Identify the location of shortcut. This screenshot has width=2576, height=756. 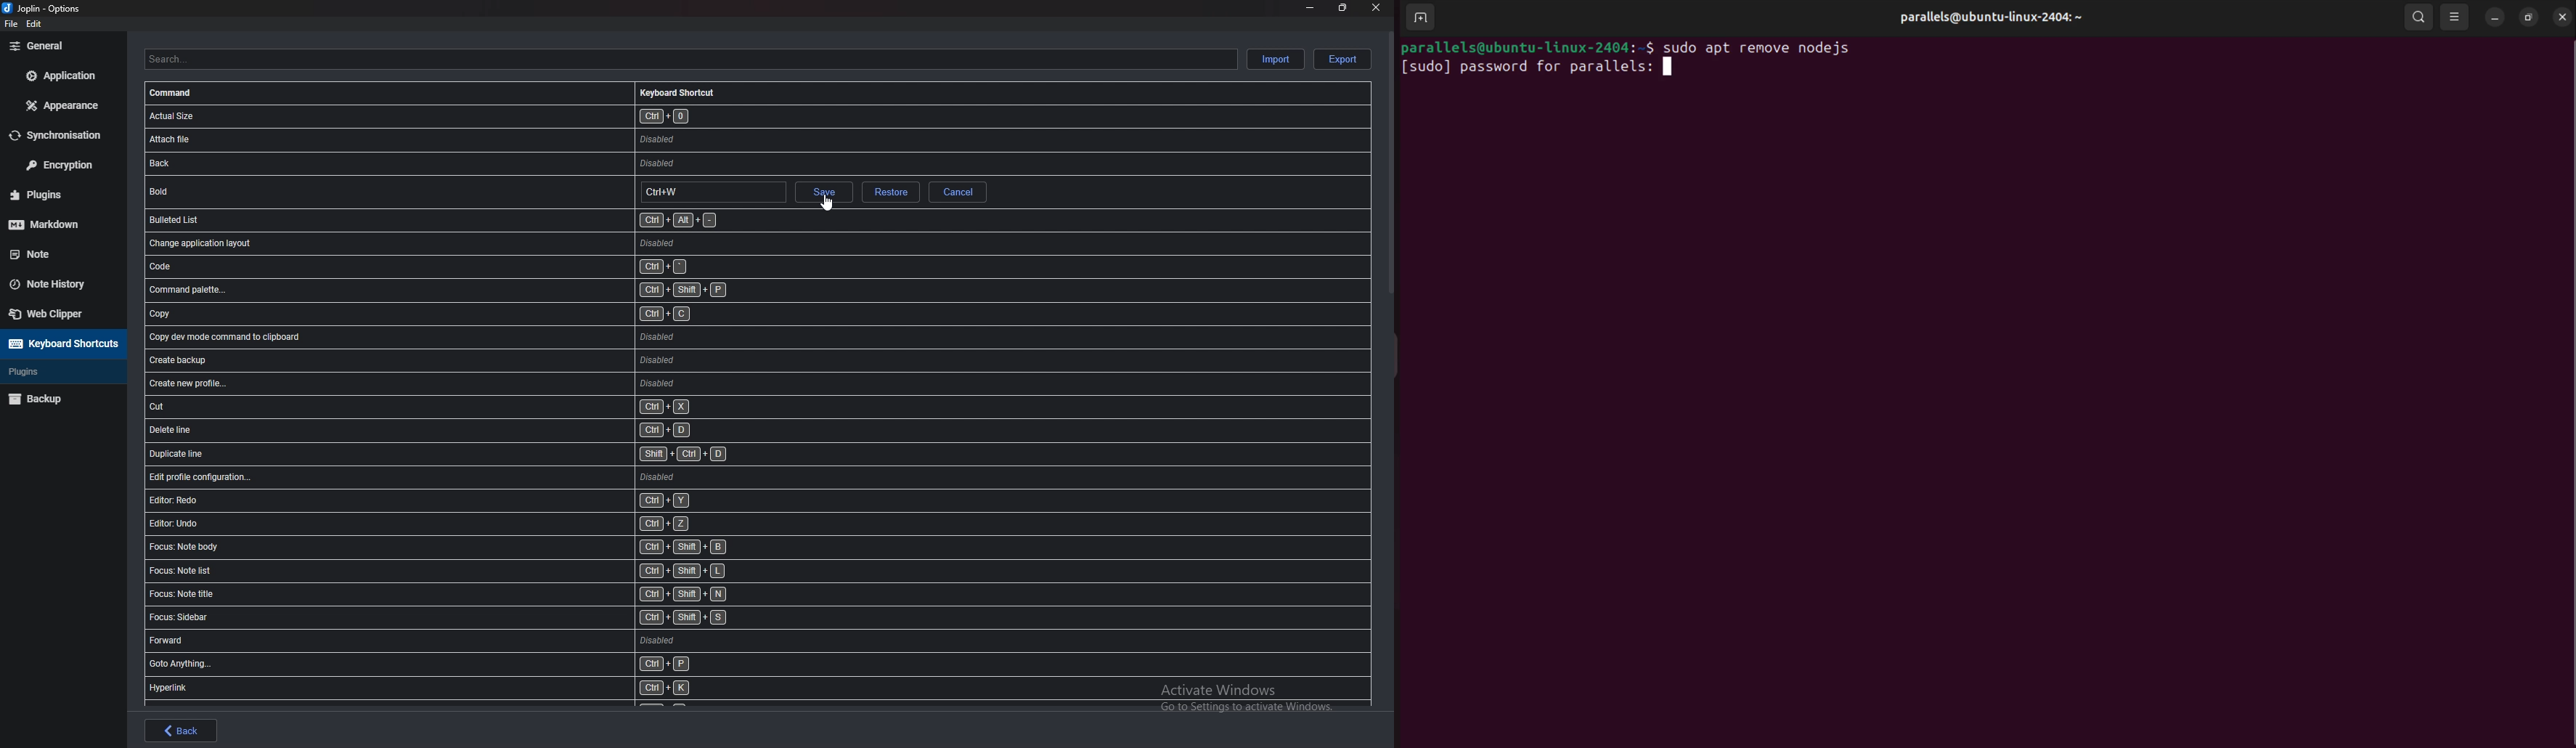
(436, 164).